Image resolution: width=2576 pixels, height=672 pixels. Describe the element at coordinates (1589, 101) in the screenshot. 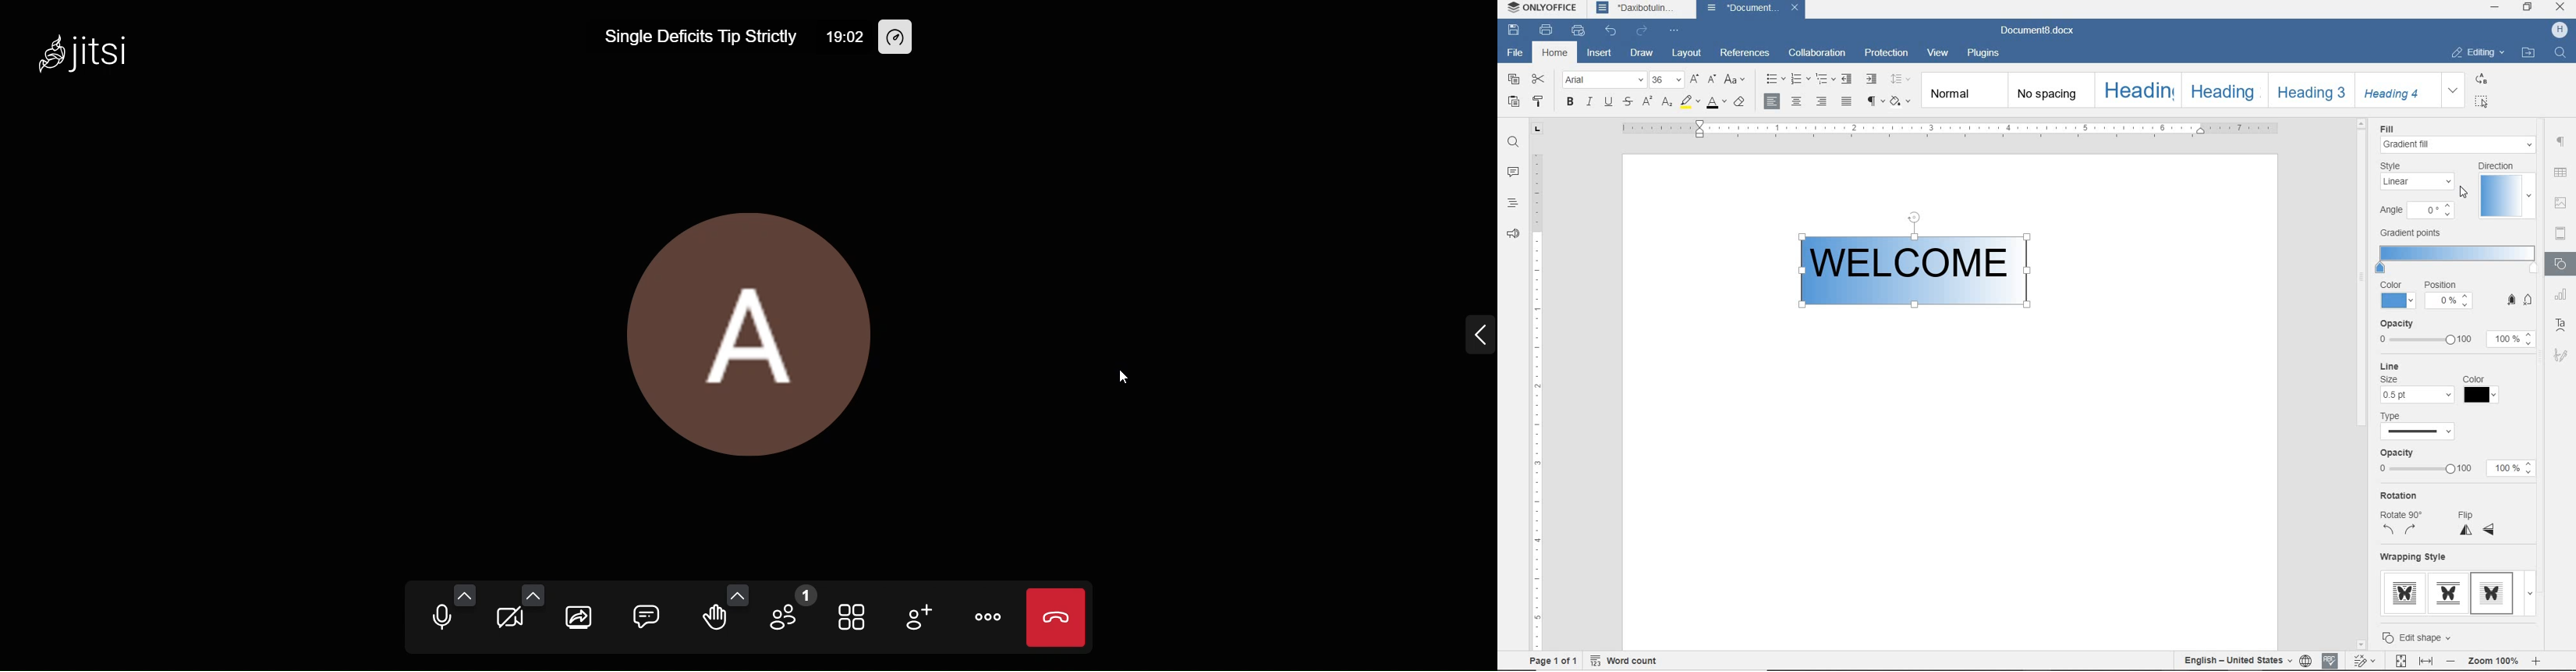

I see `ITALIC` at that location.